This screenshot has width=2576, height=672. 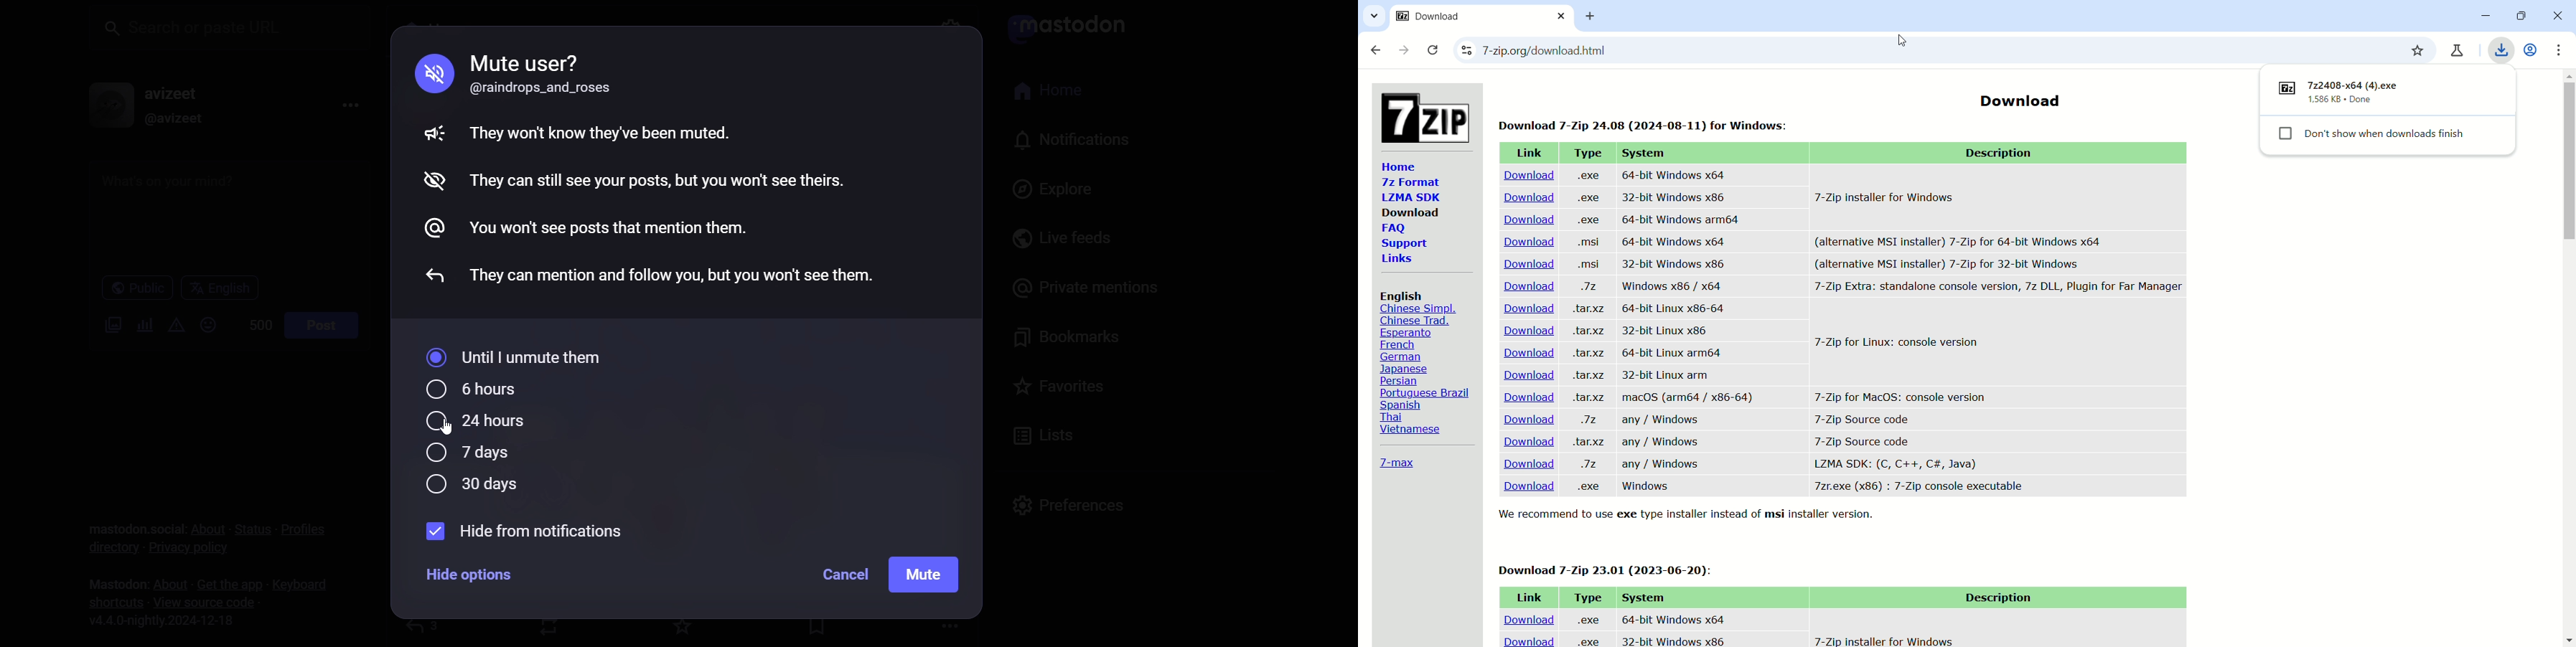 What do you see at coordinates (1423, 114) in the screenshot?
I see `tzip logo` at bounding box center [1423, 114].